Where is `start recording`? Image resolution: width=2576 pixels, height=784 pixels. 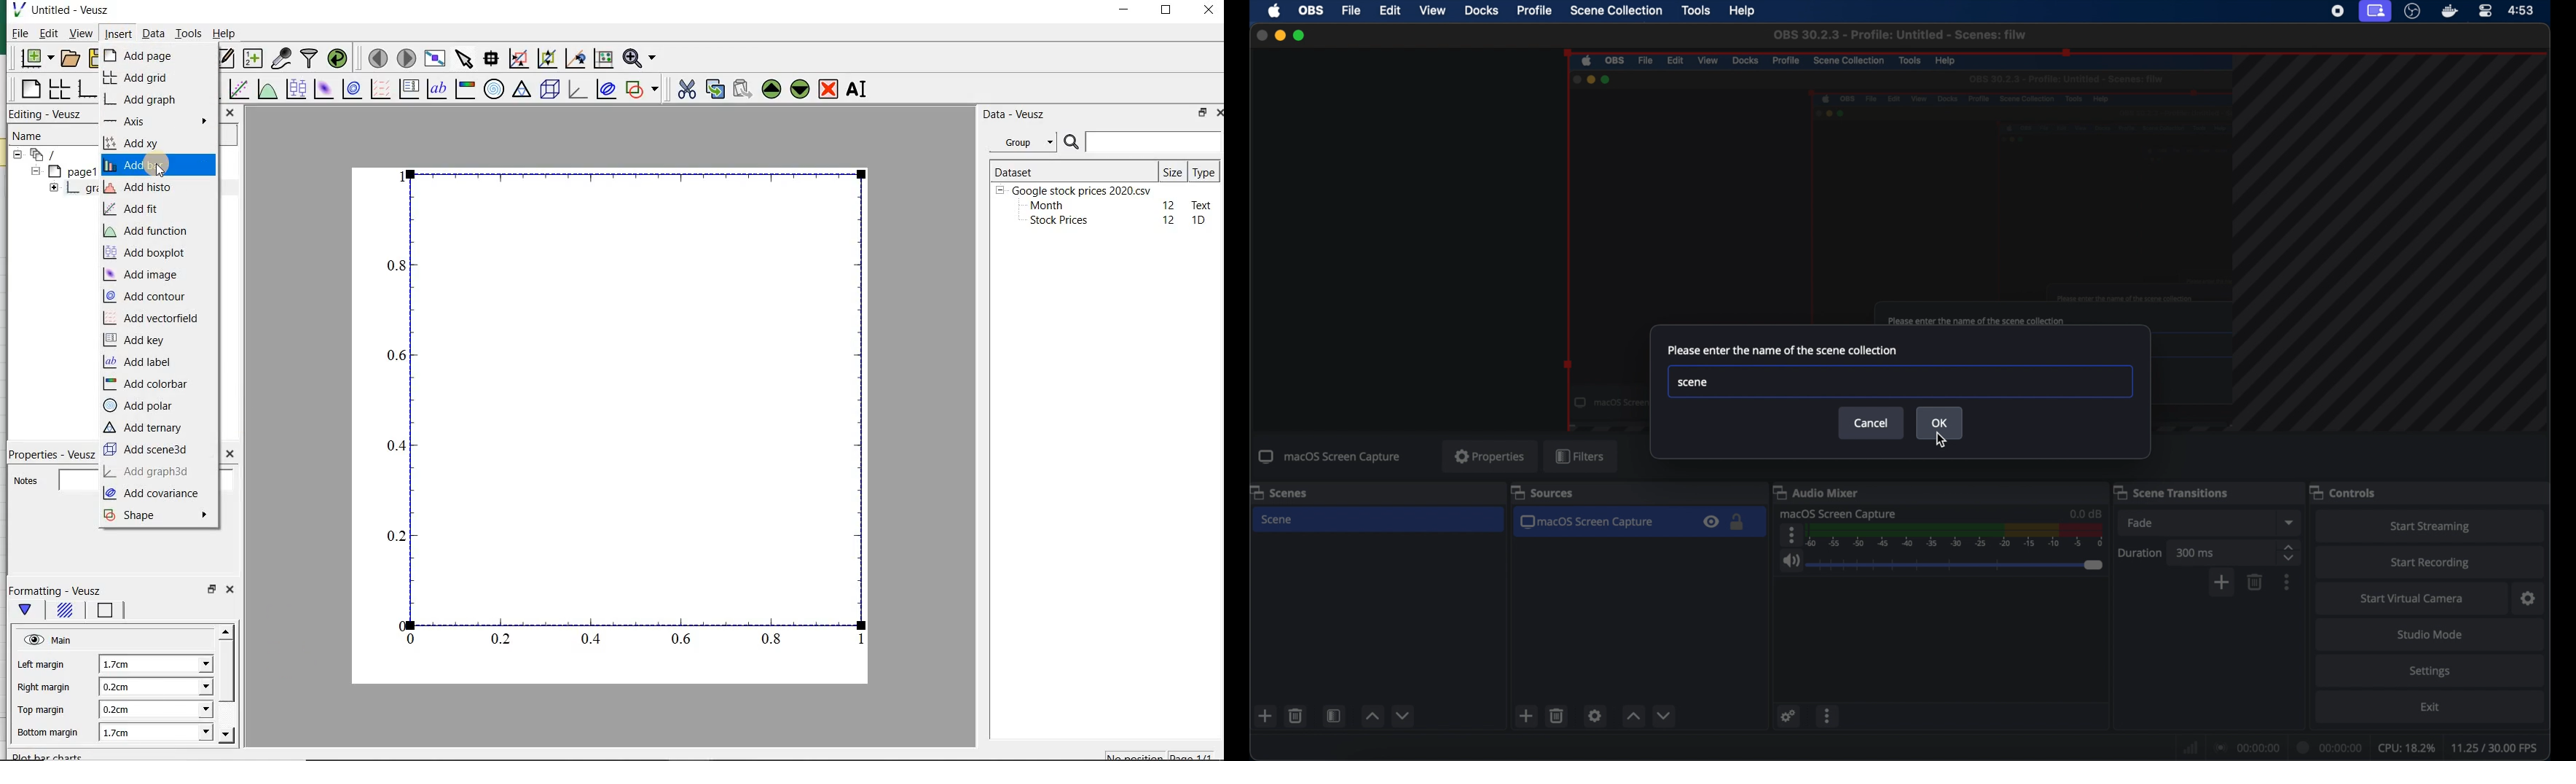
start recording is located at coordinates (2434, 561).